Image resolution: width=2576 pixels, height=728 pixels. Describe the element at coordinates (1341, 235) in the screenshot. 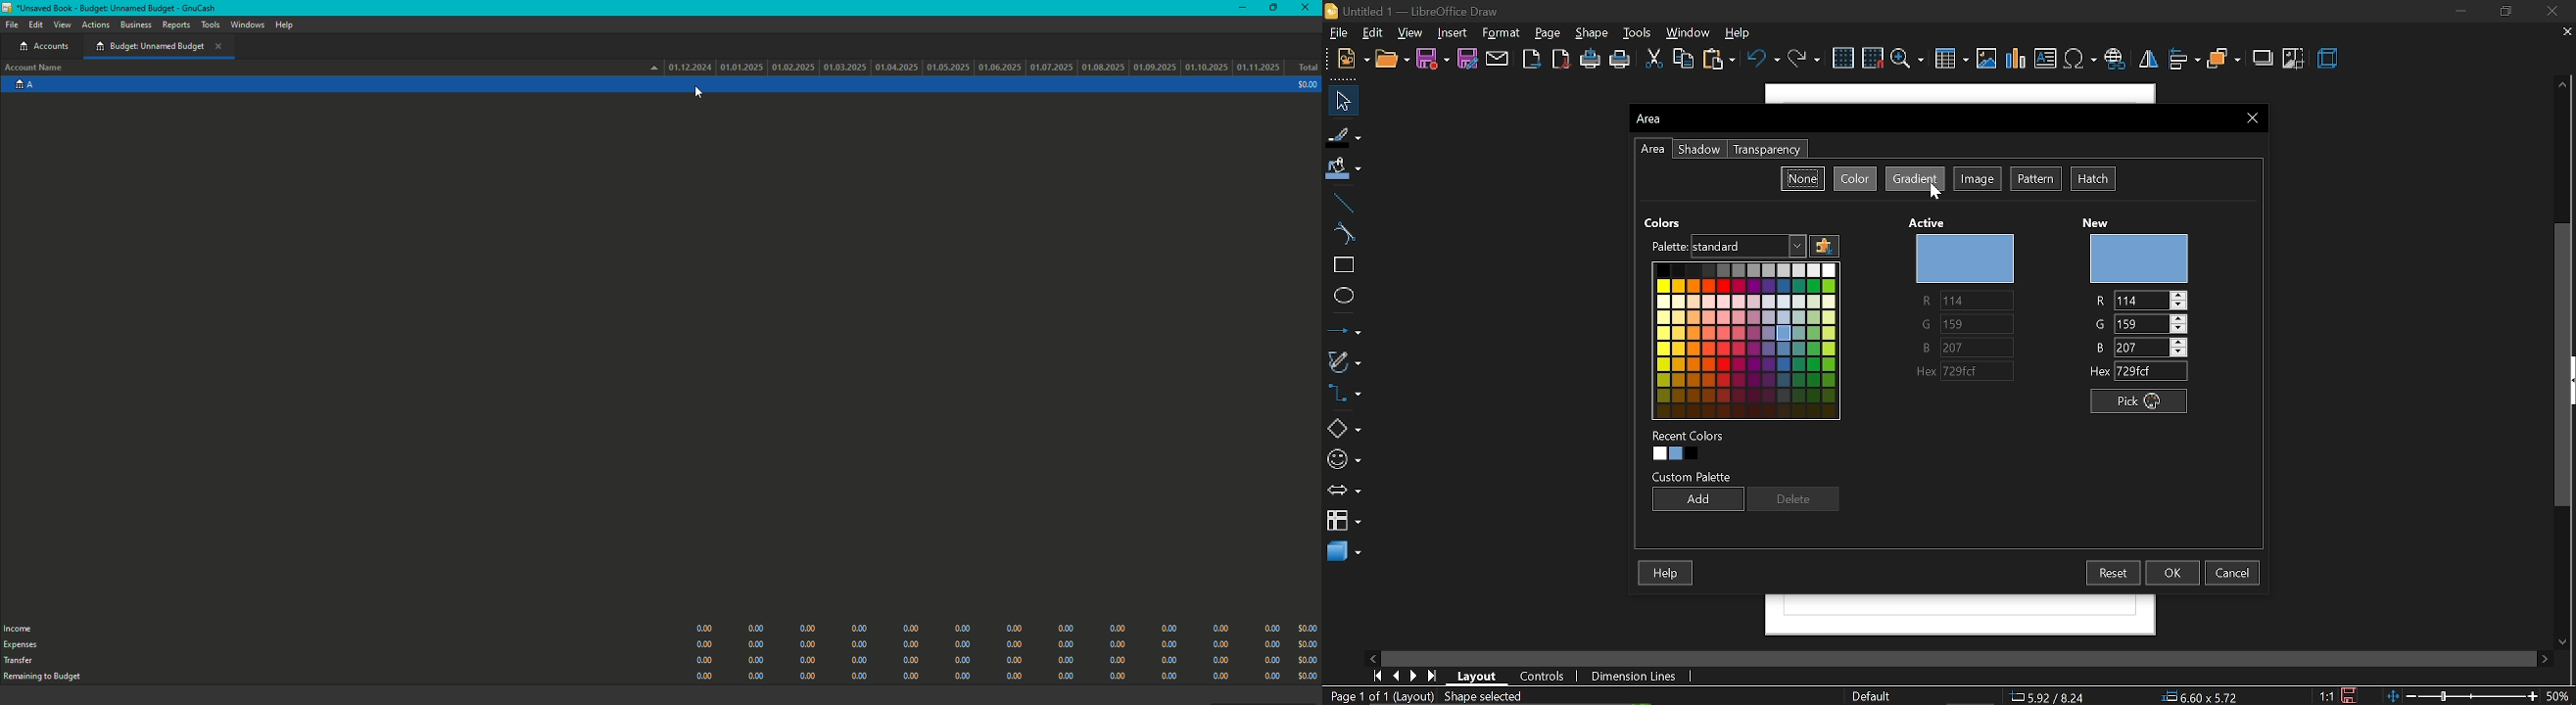

I see `curve` at that location.